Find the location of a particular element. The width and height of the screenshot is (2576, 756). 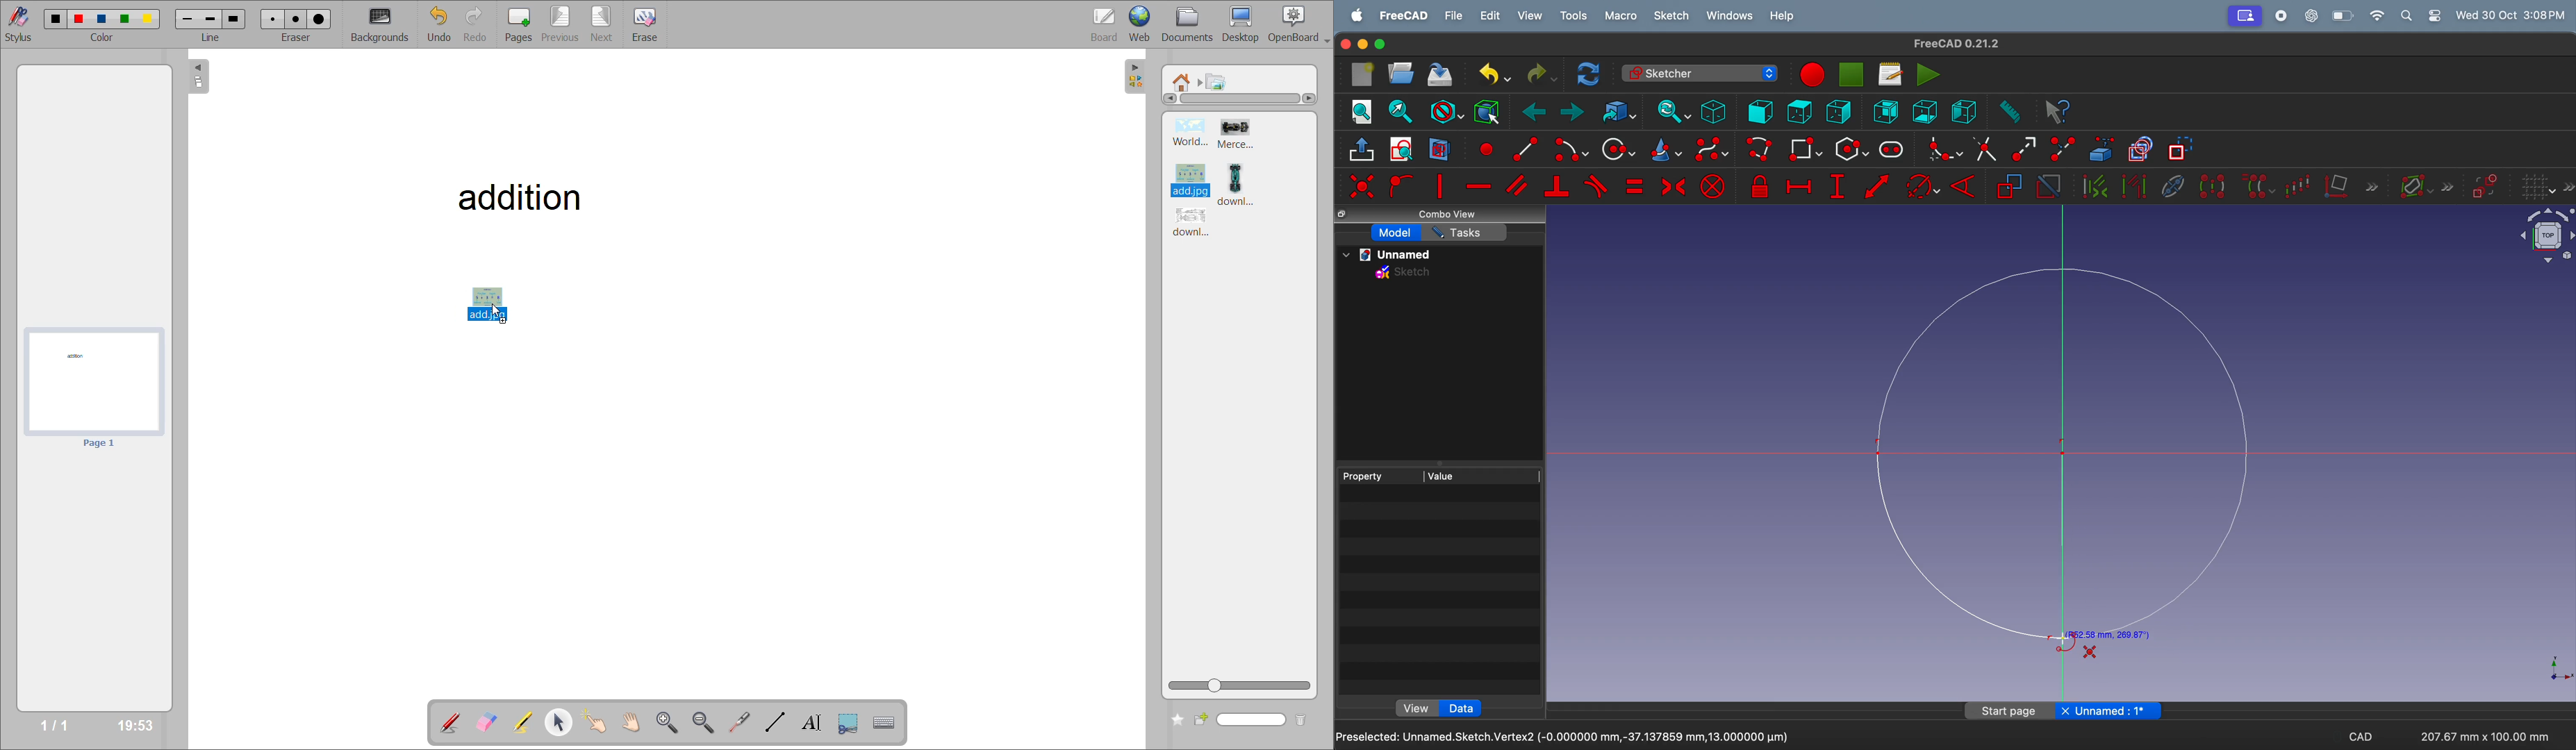

remove axis alignment is located at coordinates (2352, 185).